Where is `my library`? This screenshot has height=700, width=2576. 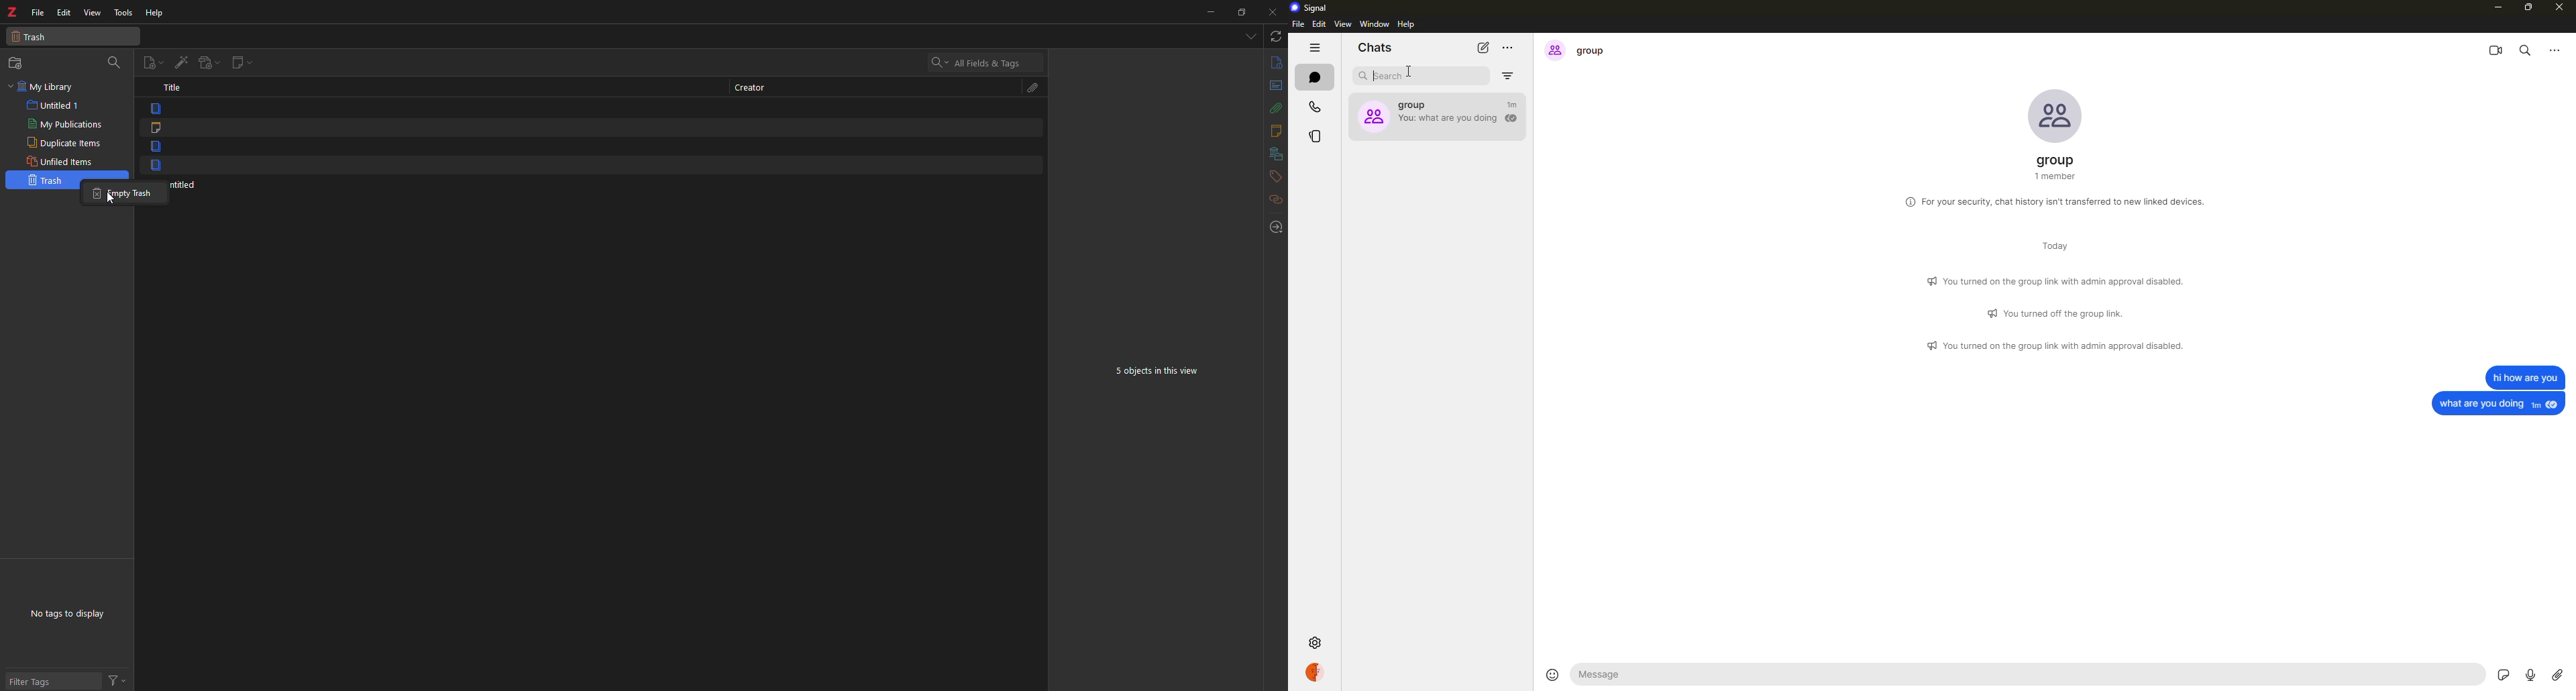 my library is located at coordinates (47, 87).